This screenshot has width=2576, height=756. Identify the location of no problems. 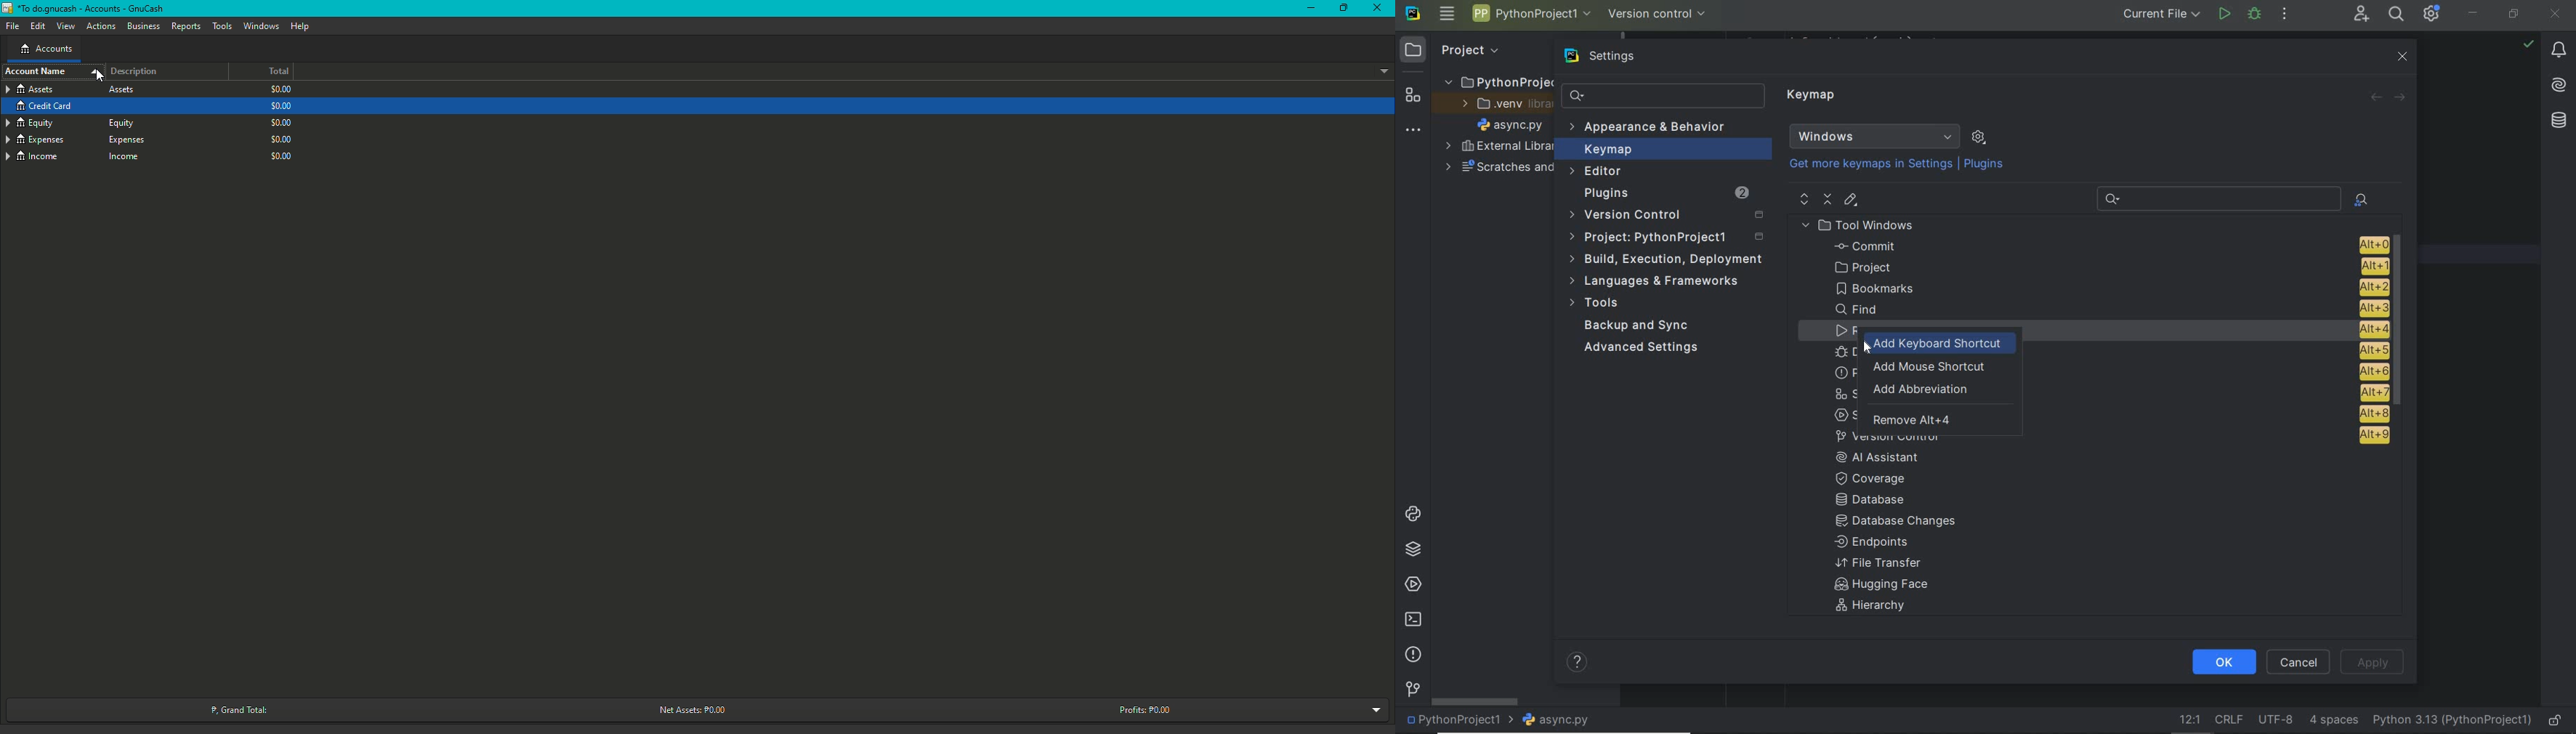
(2528, 44).